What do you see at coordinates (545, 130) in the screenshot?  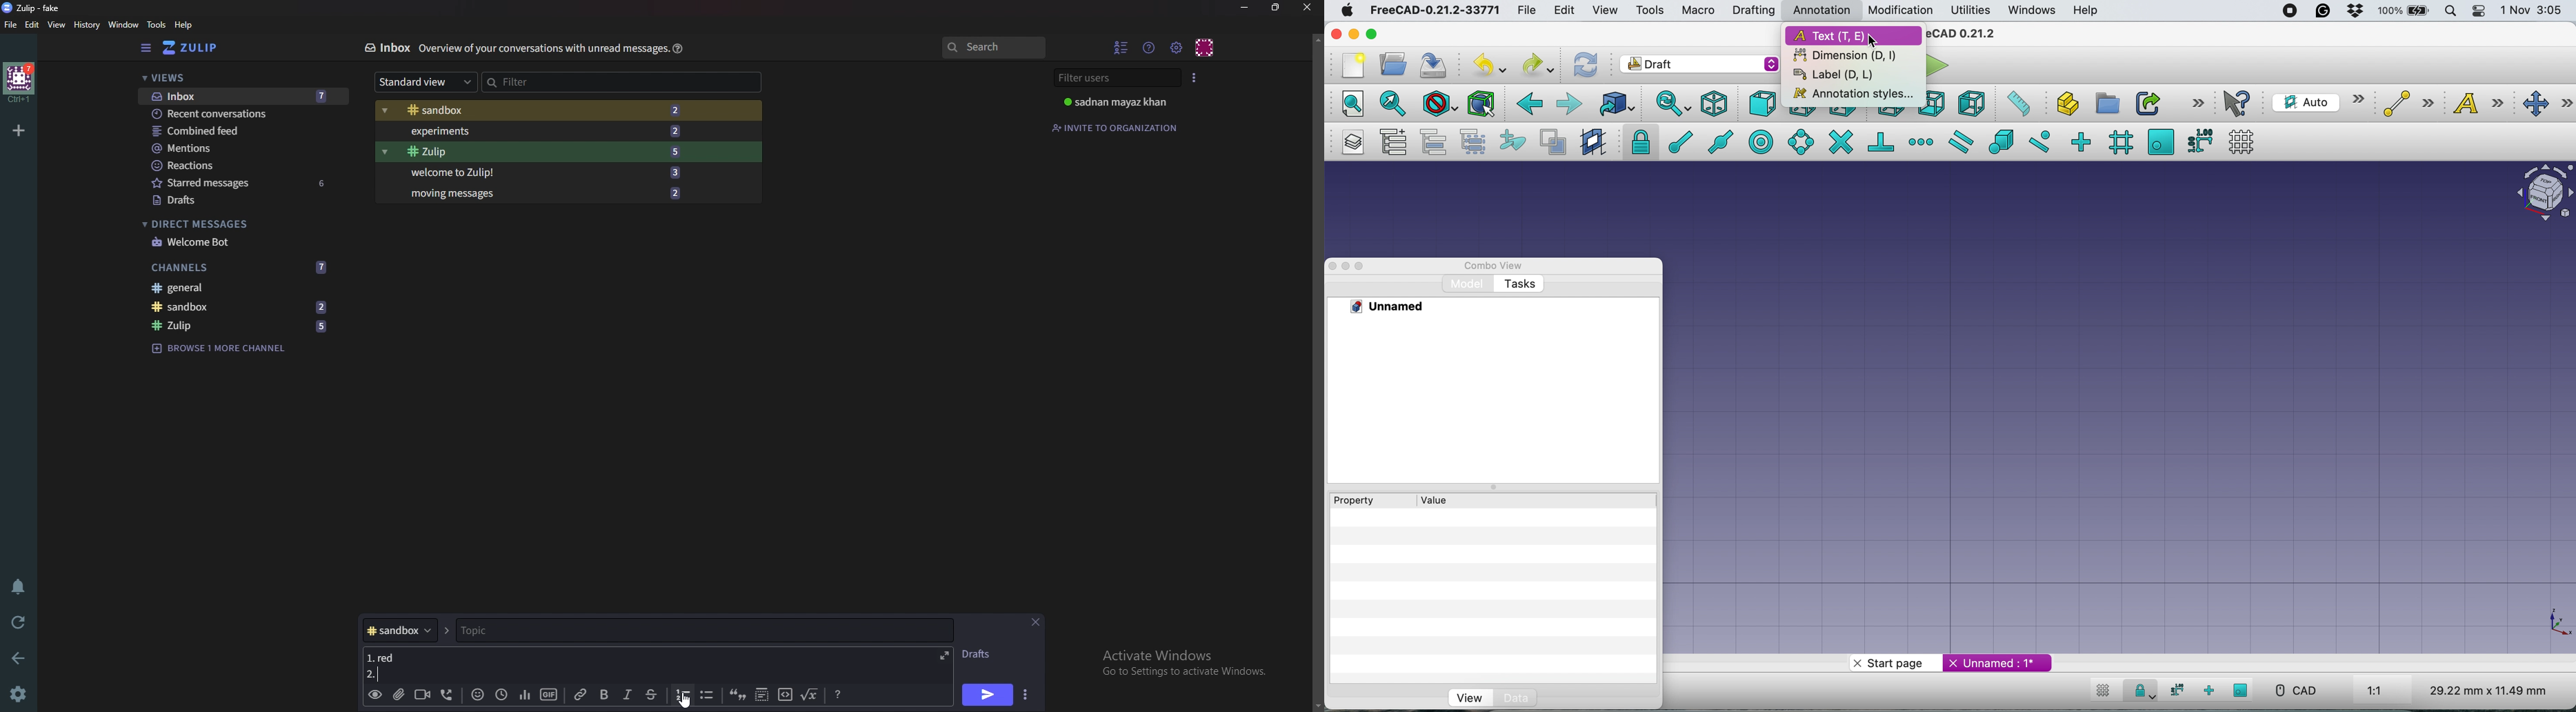 I see `Experiments` at bounding box center [545, 130].